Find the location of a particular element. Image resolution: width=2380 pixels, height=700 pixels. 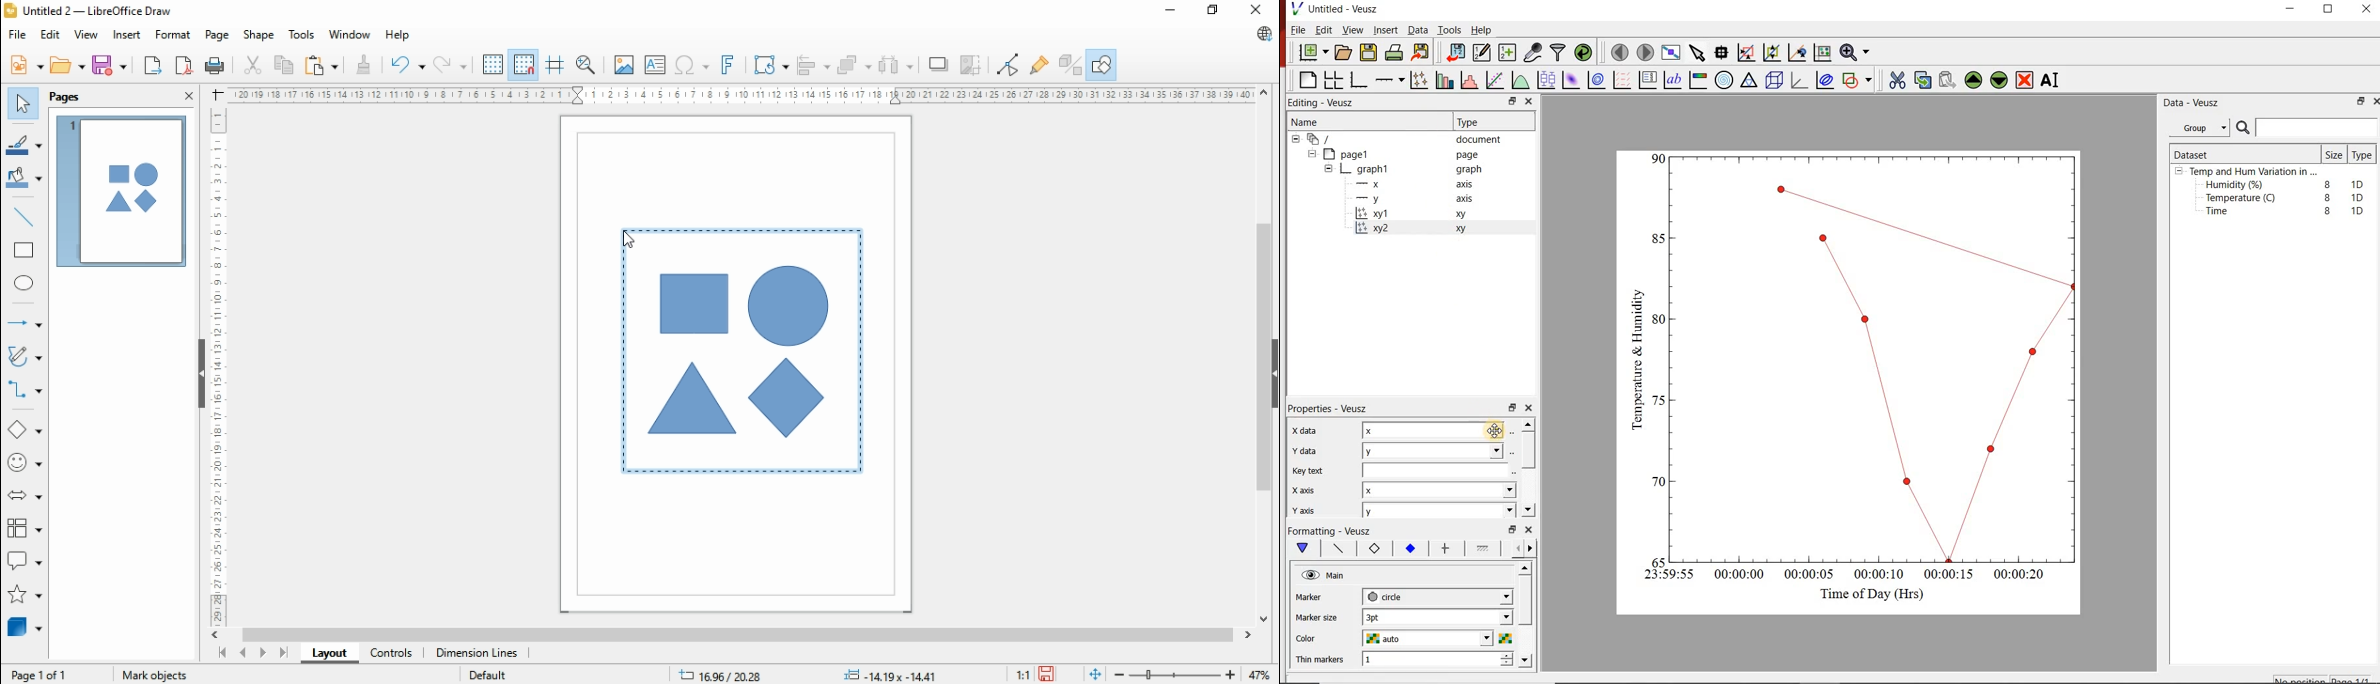

ellipse is located at coordinates (26, 285).